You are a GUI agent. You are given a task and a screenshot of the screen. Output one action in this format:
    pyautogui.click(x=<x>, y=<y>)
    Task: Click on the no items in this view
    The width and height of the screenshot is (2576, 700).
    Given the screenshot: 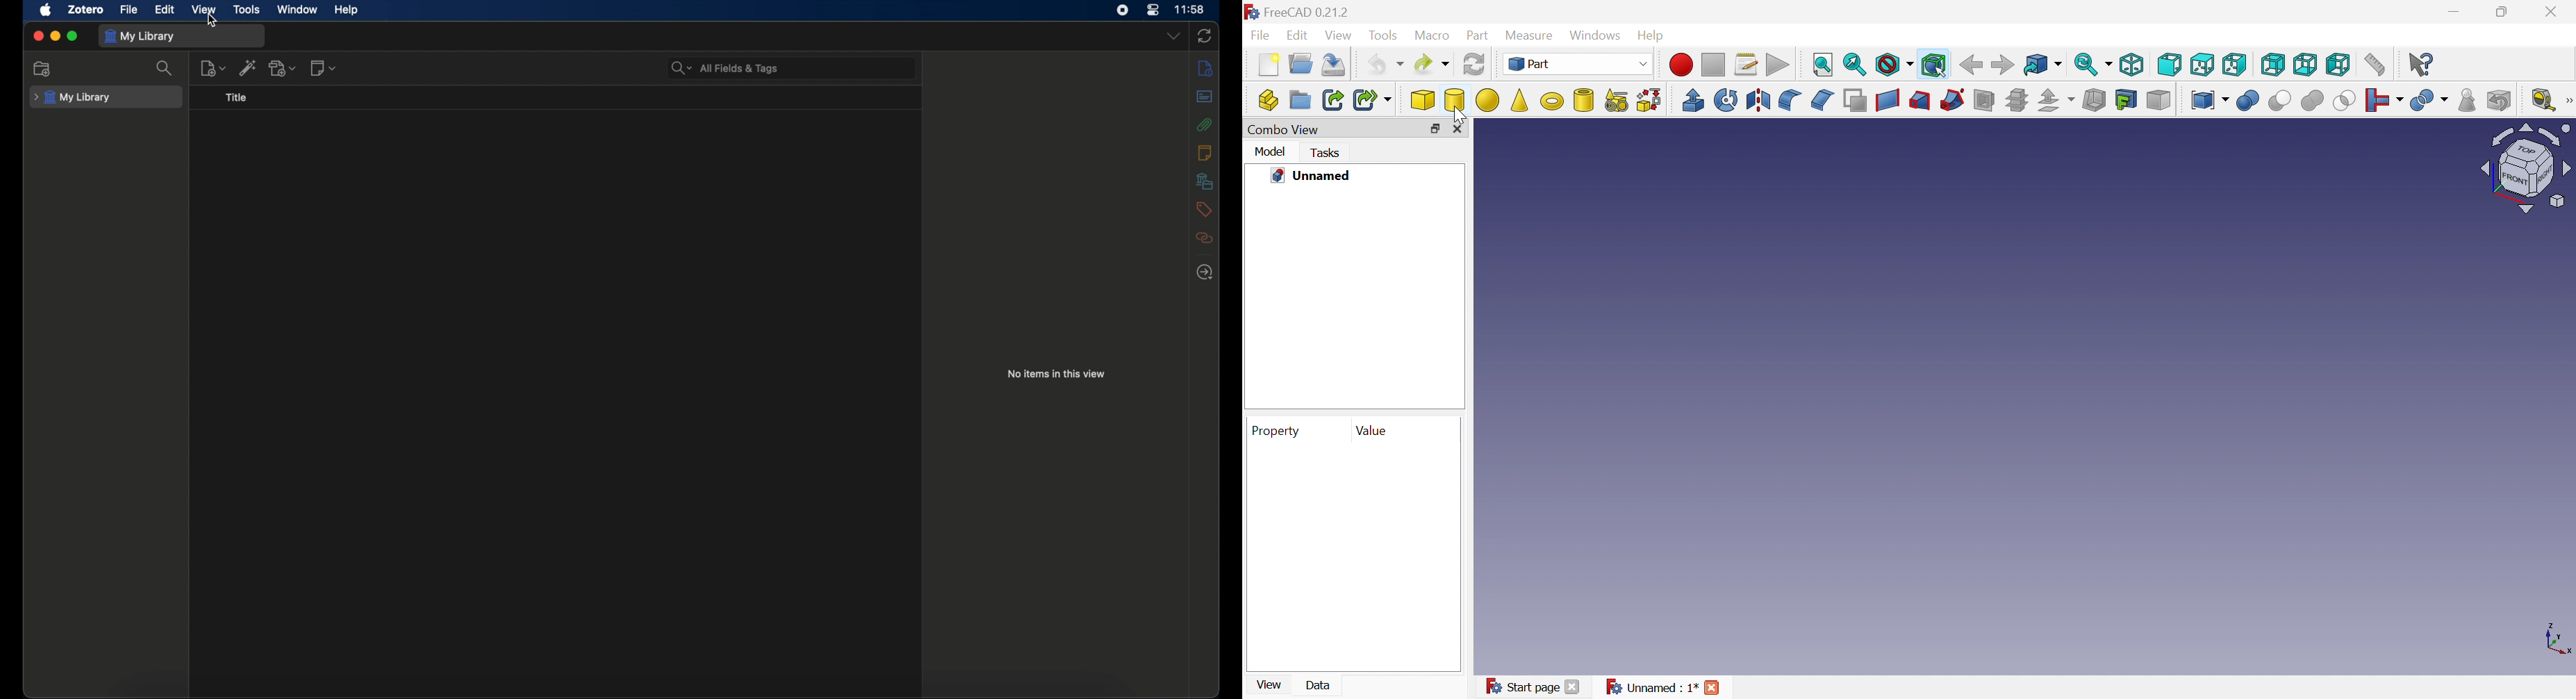 What is the action you would take?
    pyautogui.click(x=1059, y=374)
    